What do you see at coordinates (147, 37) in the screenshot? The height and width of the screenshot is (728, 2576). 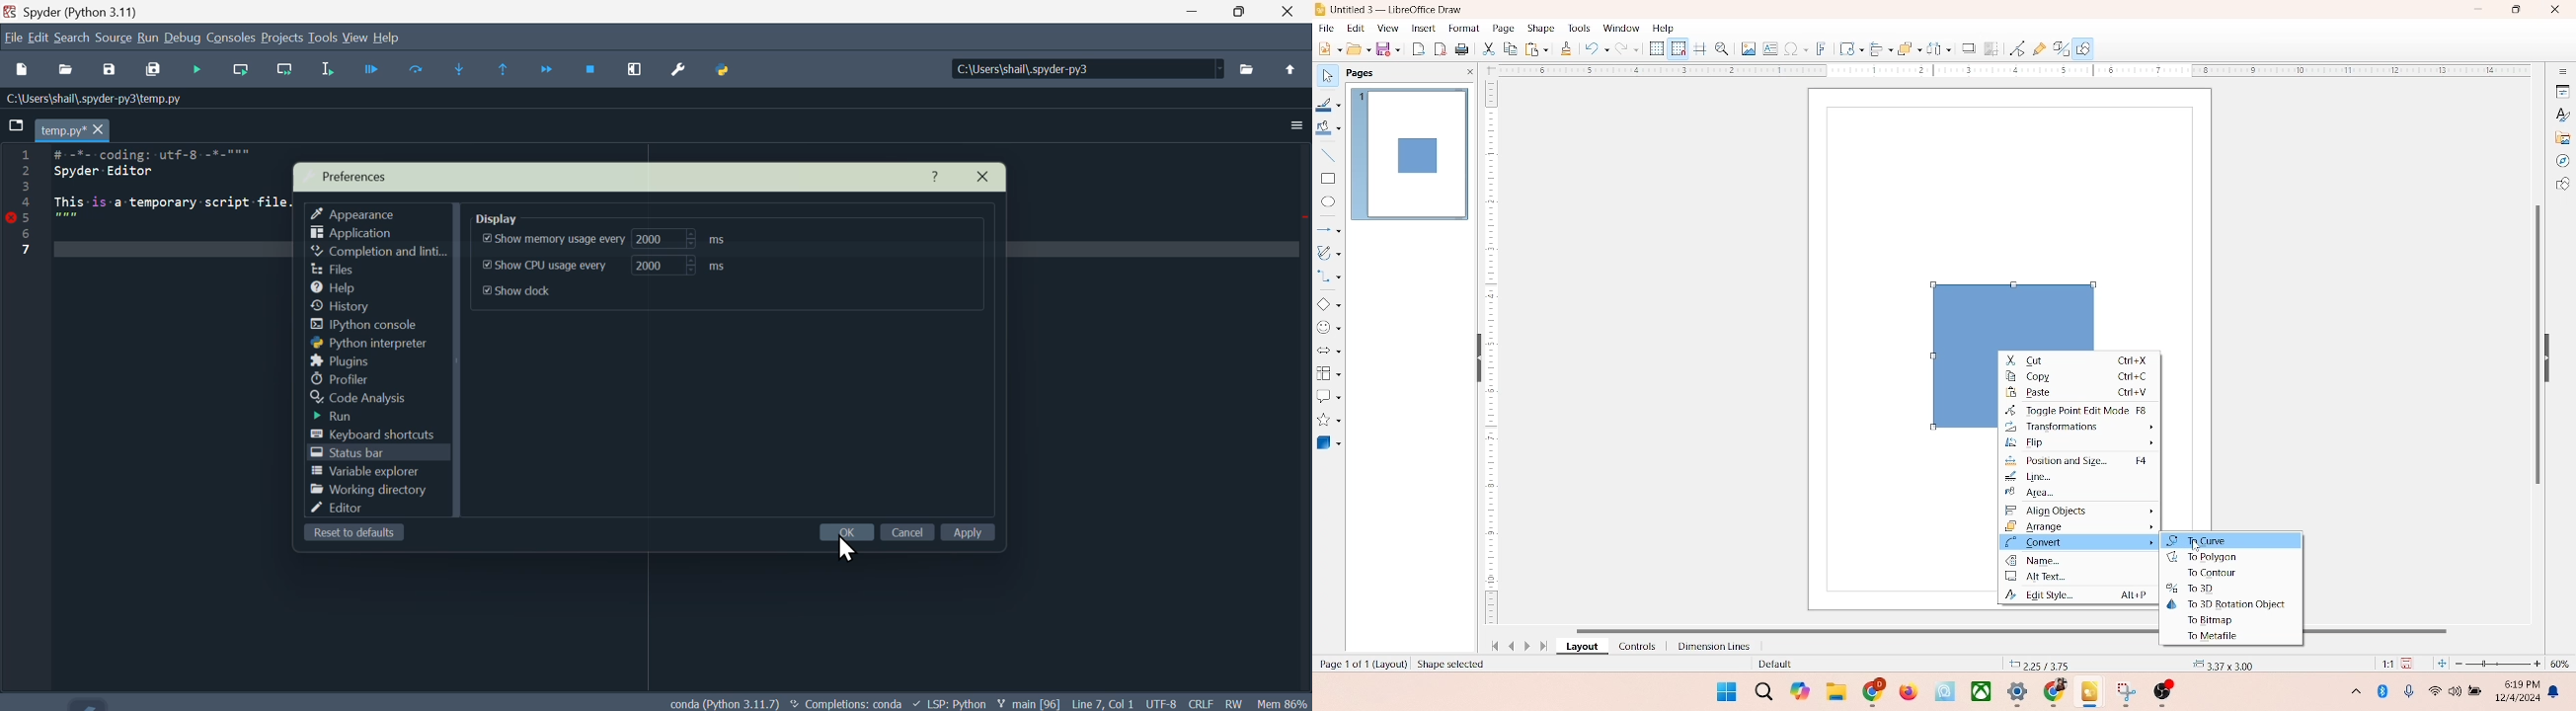 I see `` at bounding box center [147, 37].